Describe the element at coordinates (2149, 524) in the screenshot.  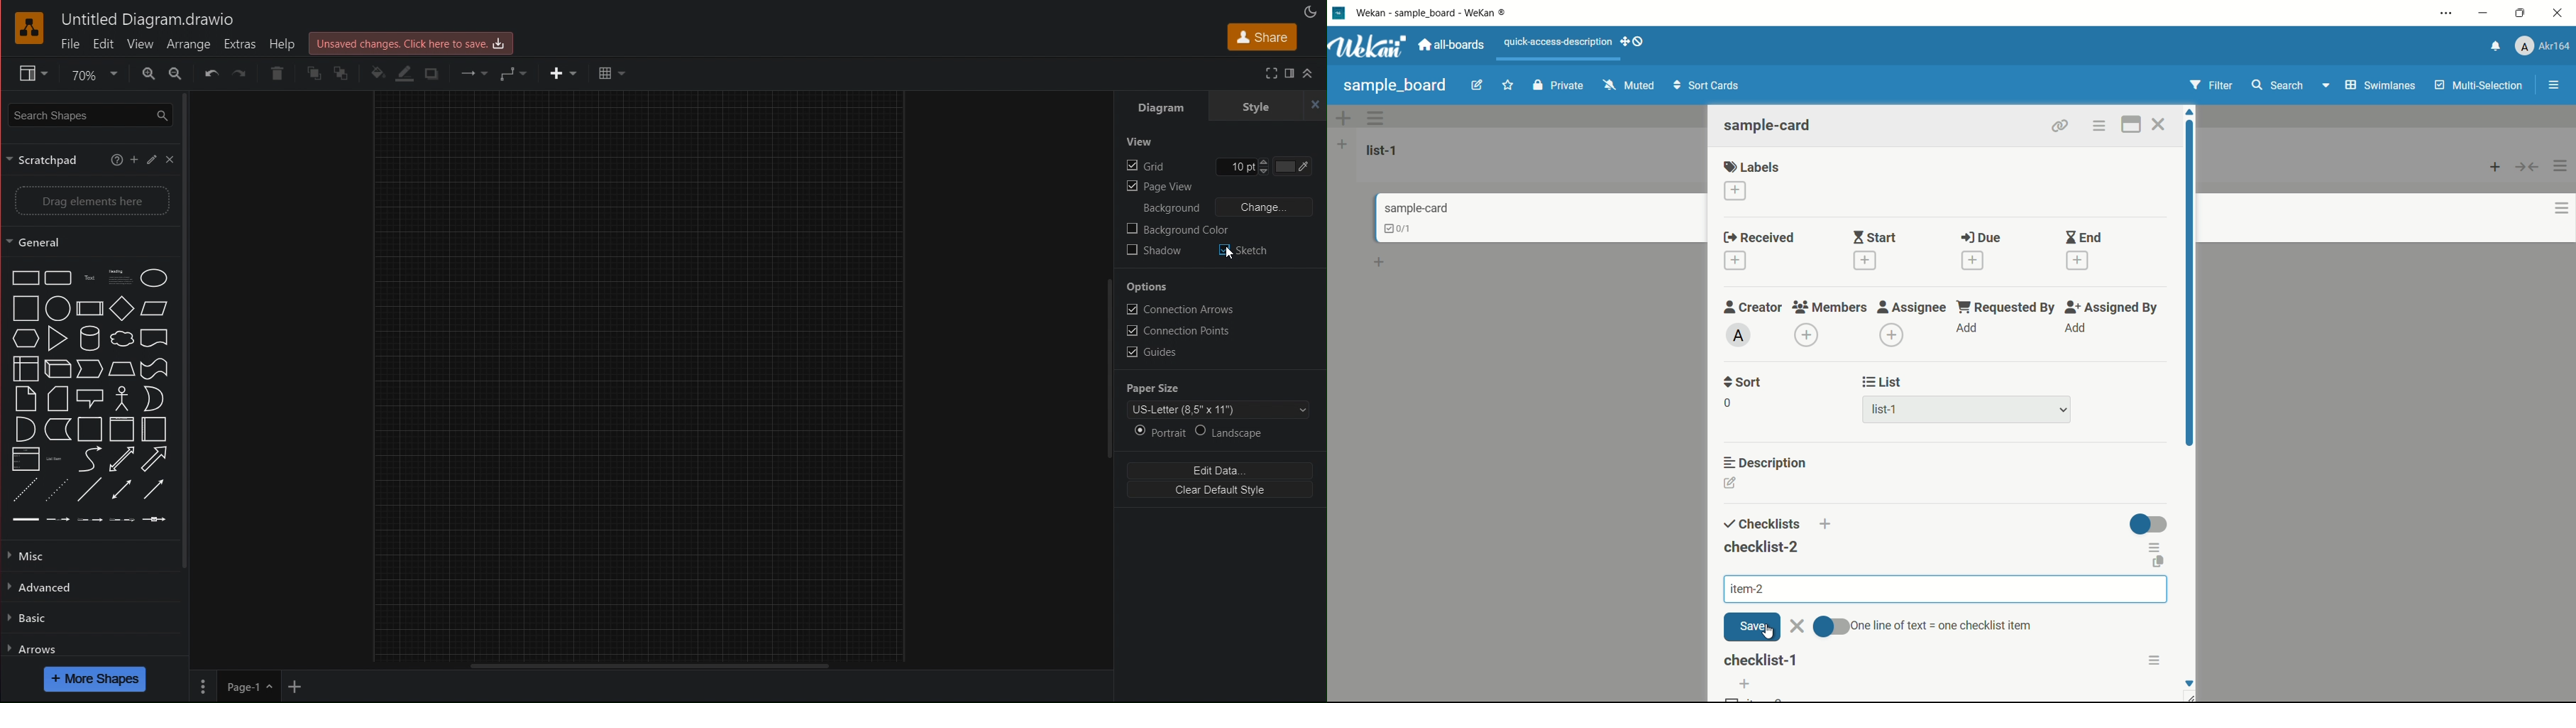
I see `toggle button` at that location.